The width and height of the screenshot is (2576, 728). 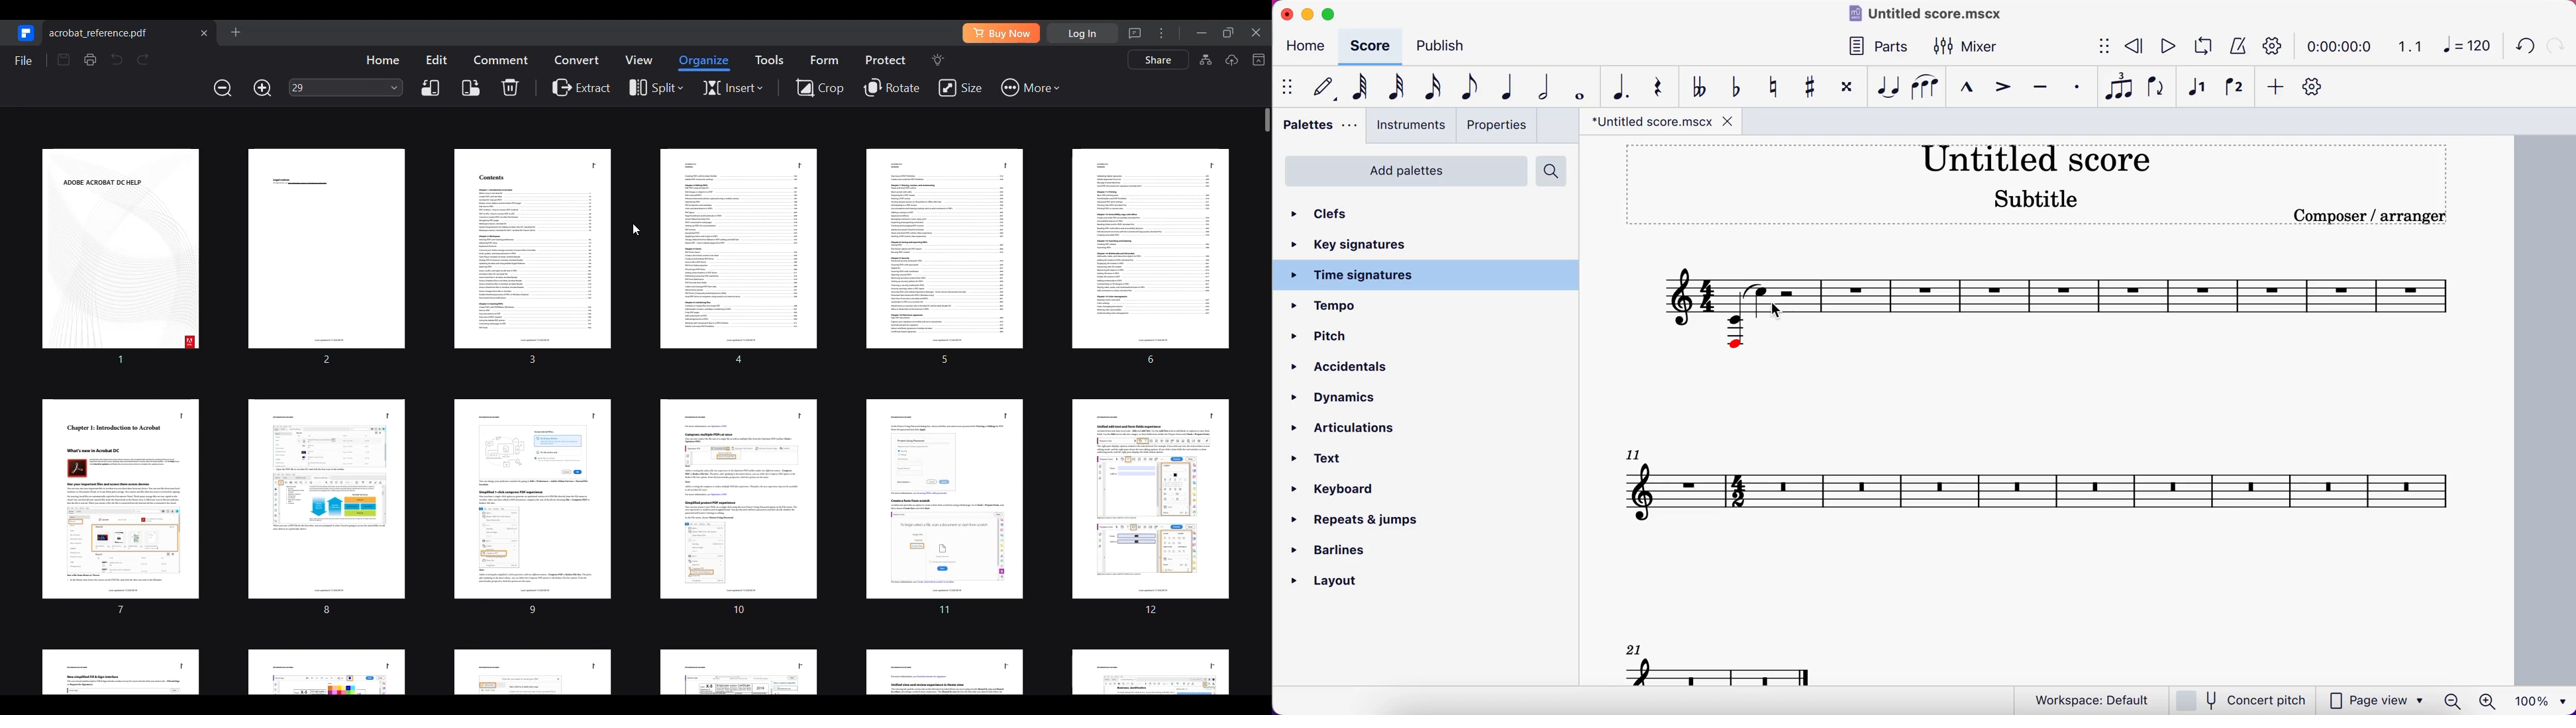 What do you see at coordinates (1286, 14) in the screenshot?
I see `close` at bounding box center [1286, 14].